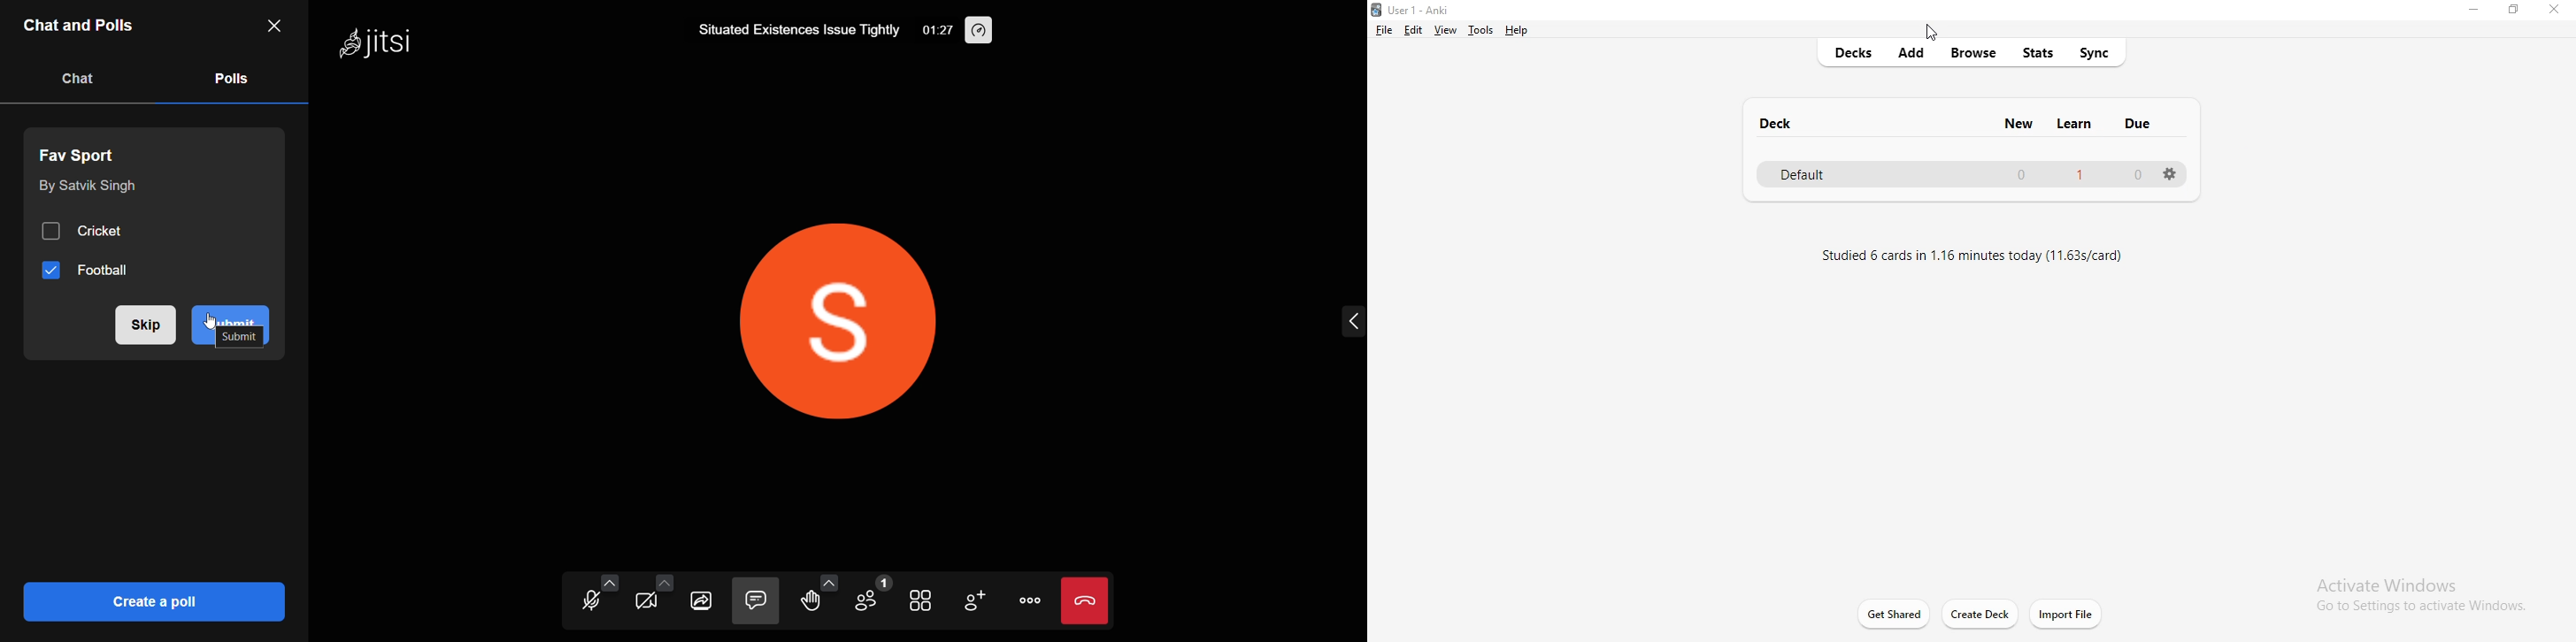  What do you see at coordinates (2077, 175) in the screenshot?
I see `1` at bounding box center [2077, 175].